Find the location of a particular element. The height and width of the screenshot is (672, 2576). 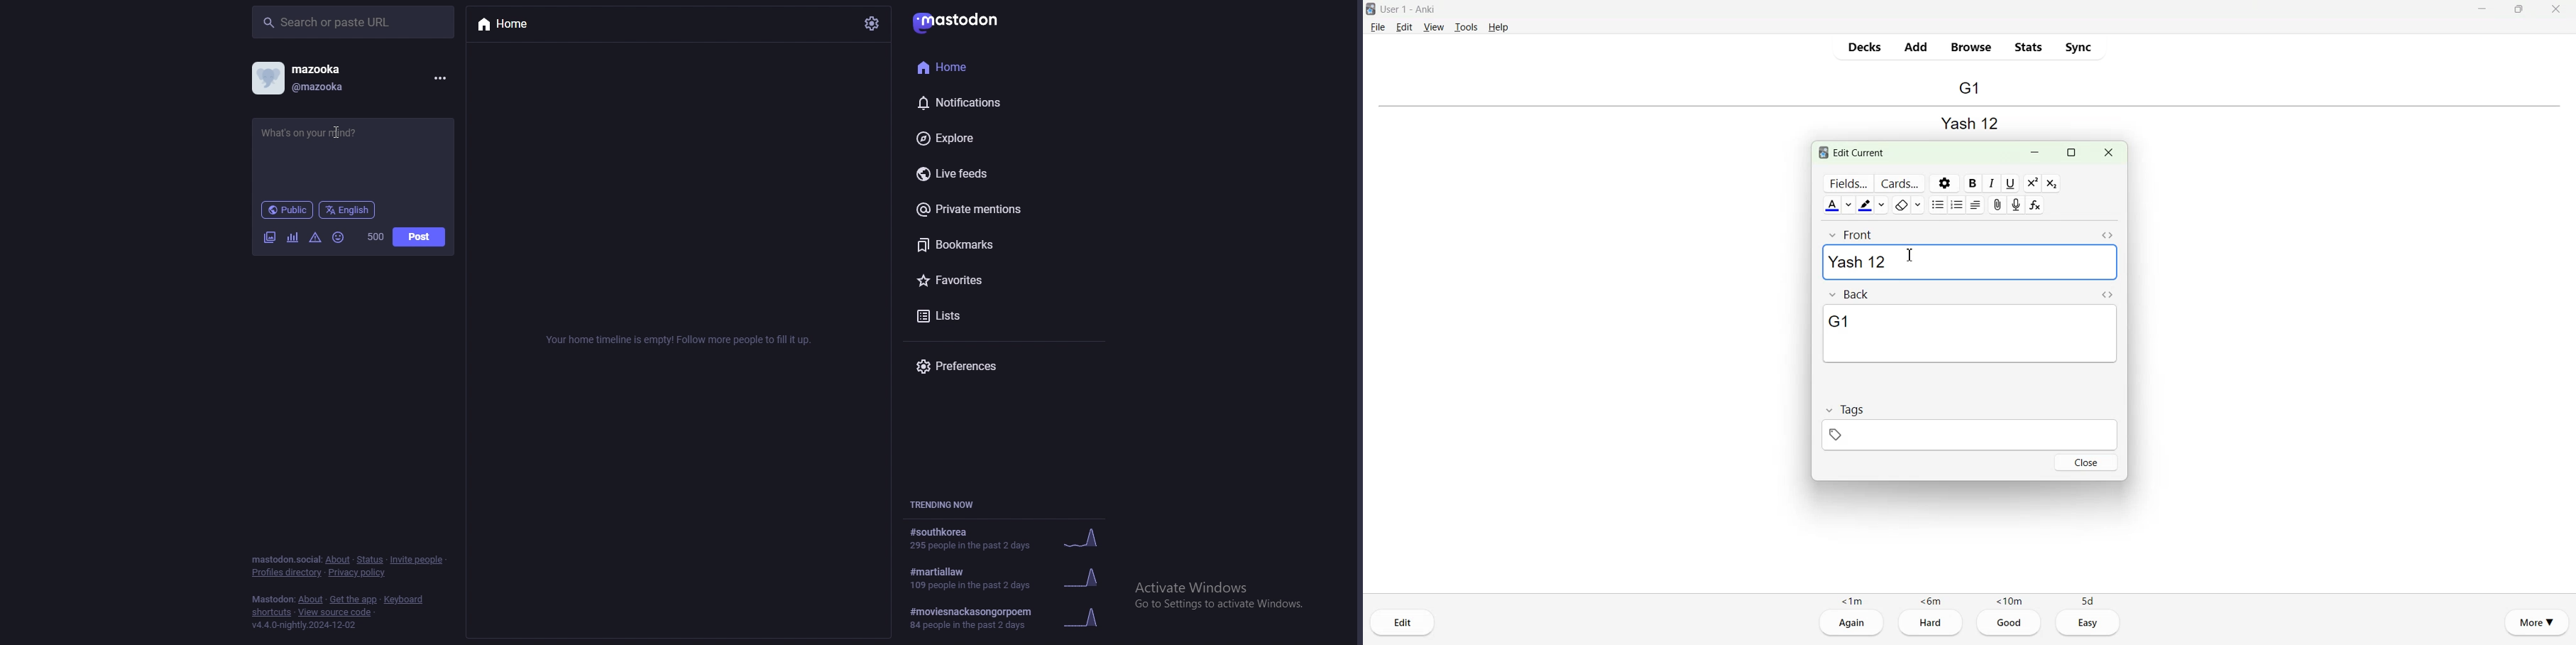

Underline text is located at coordinates (2012, 183).